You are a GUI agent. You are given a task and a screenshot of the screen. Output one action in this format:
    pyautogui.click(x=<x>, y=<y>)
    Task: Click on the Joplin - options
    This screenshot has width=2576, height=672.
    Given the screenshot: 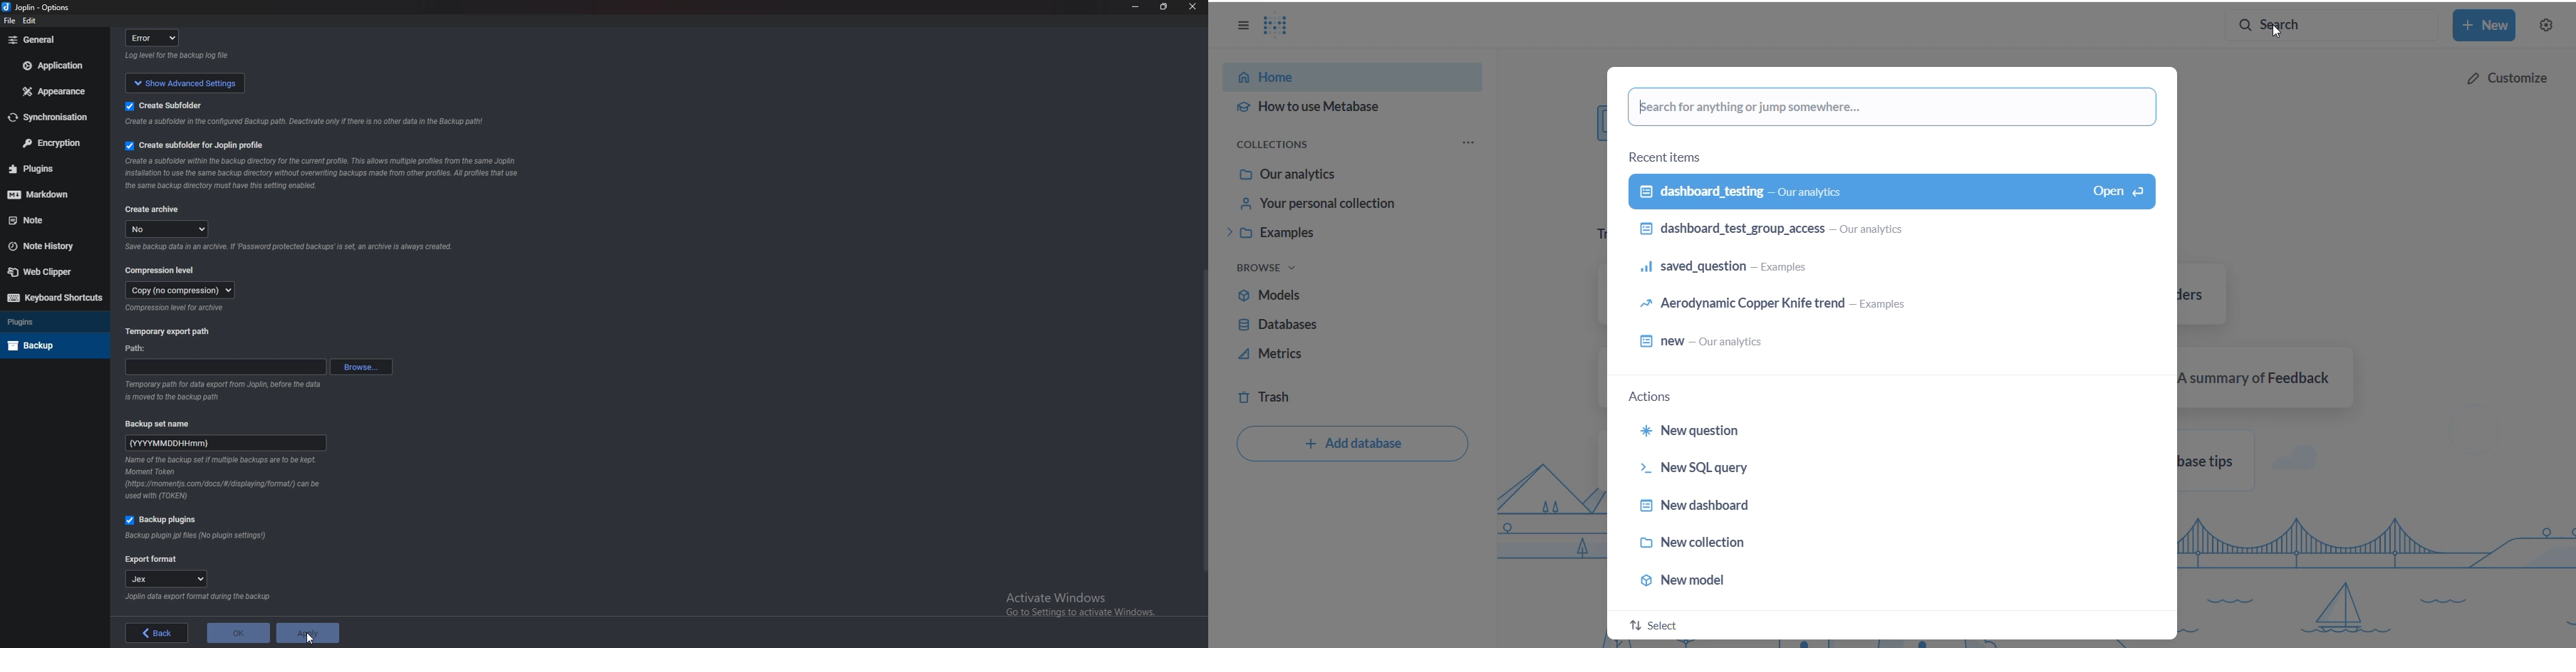 What is the action you would take?
    pyautogui.click(x=38, y=8)
    